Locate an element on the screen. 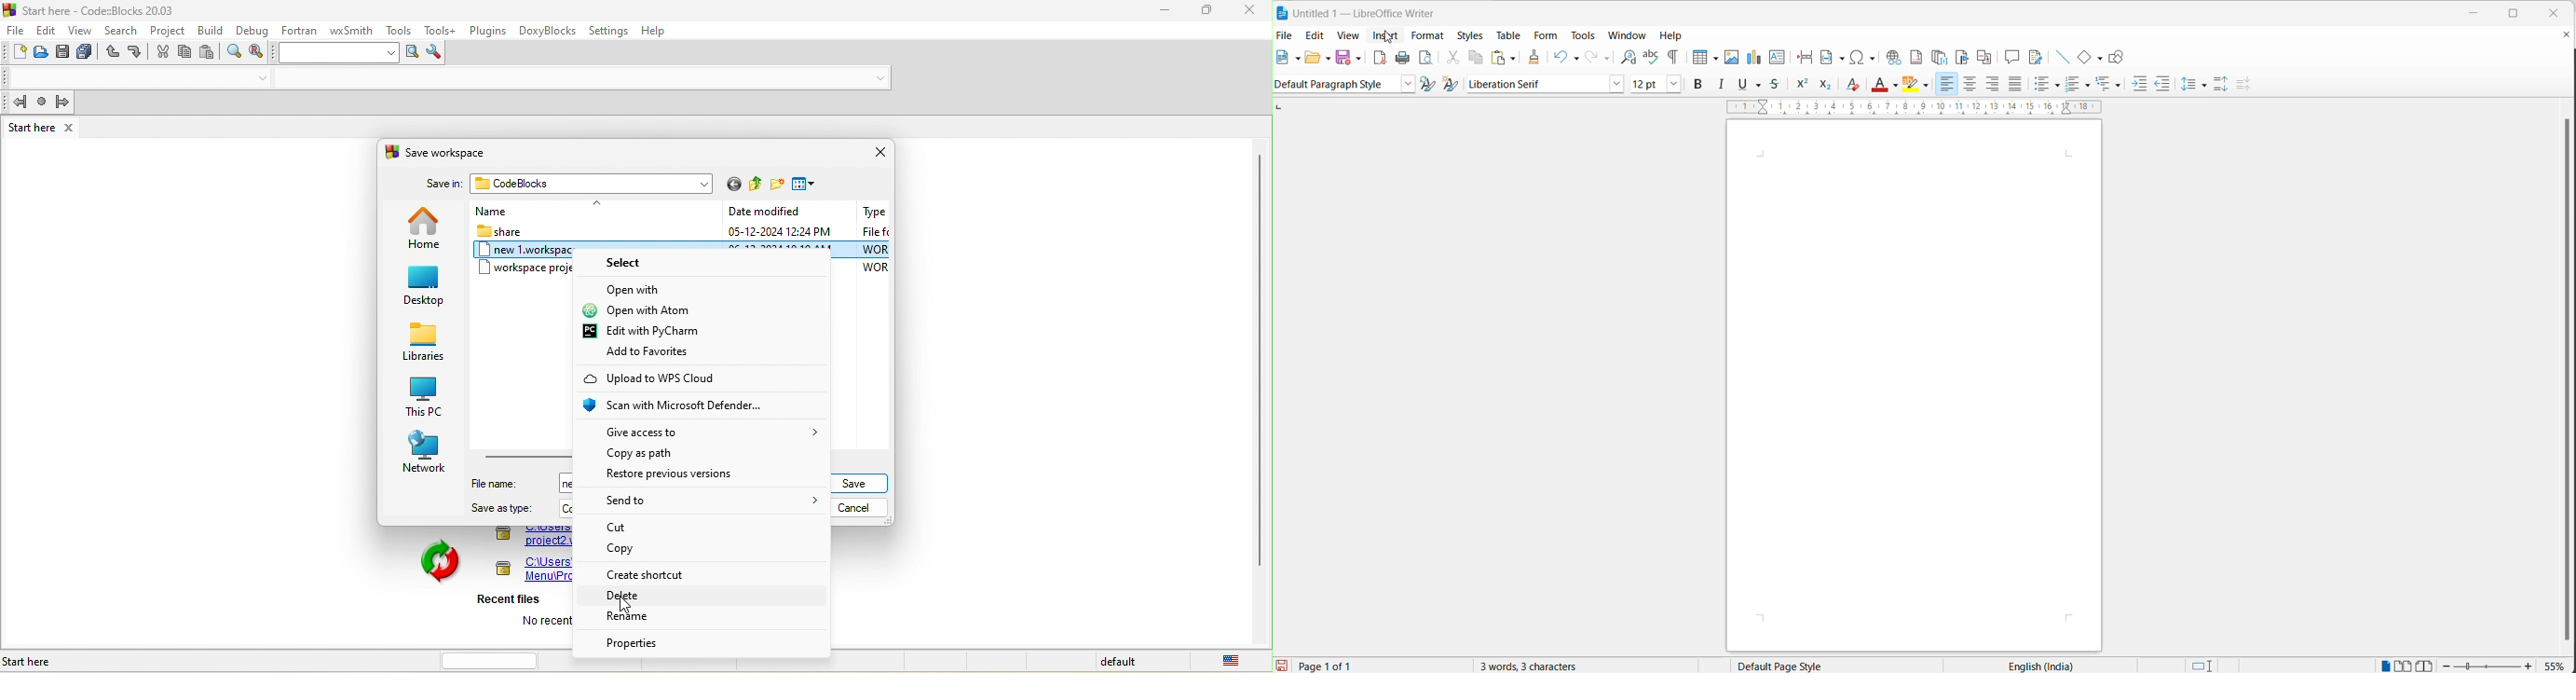 Image resolution: width=2576 pixels, height=700 pixels. print is located at coordinates (1402, 57).